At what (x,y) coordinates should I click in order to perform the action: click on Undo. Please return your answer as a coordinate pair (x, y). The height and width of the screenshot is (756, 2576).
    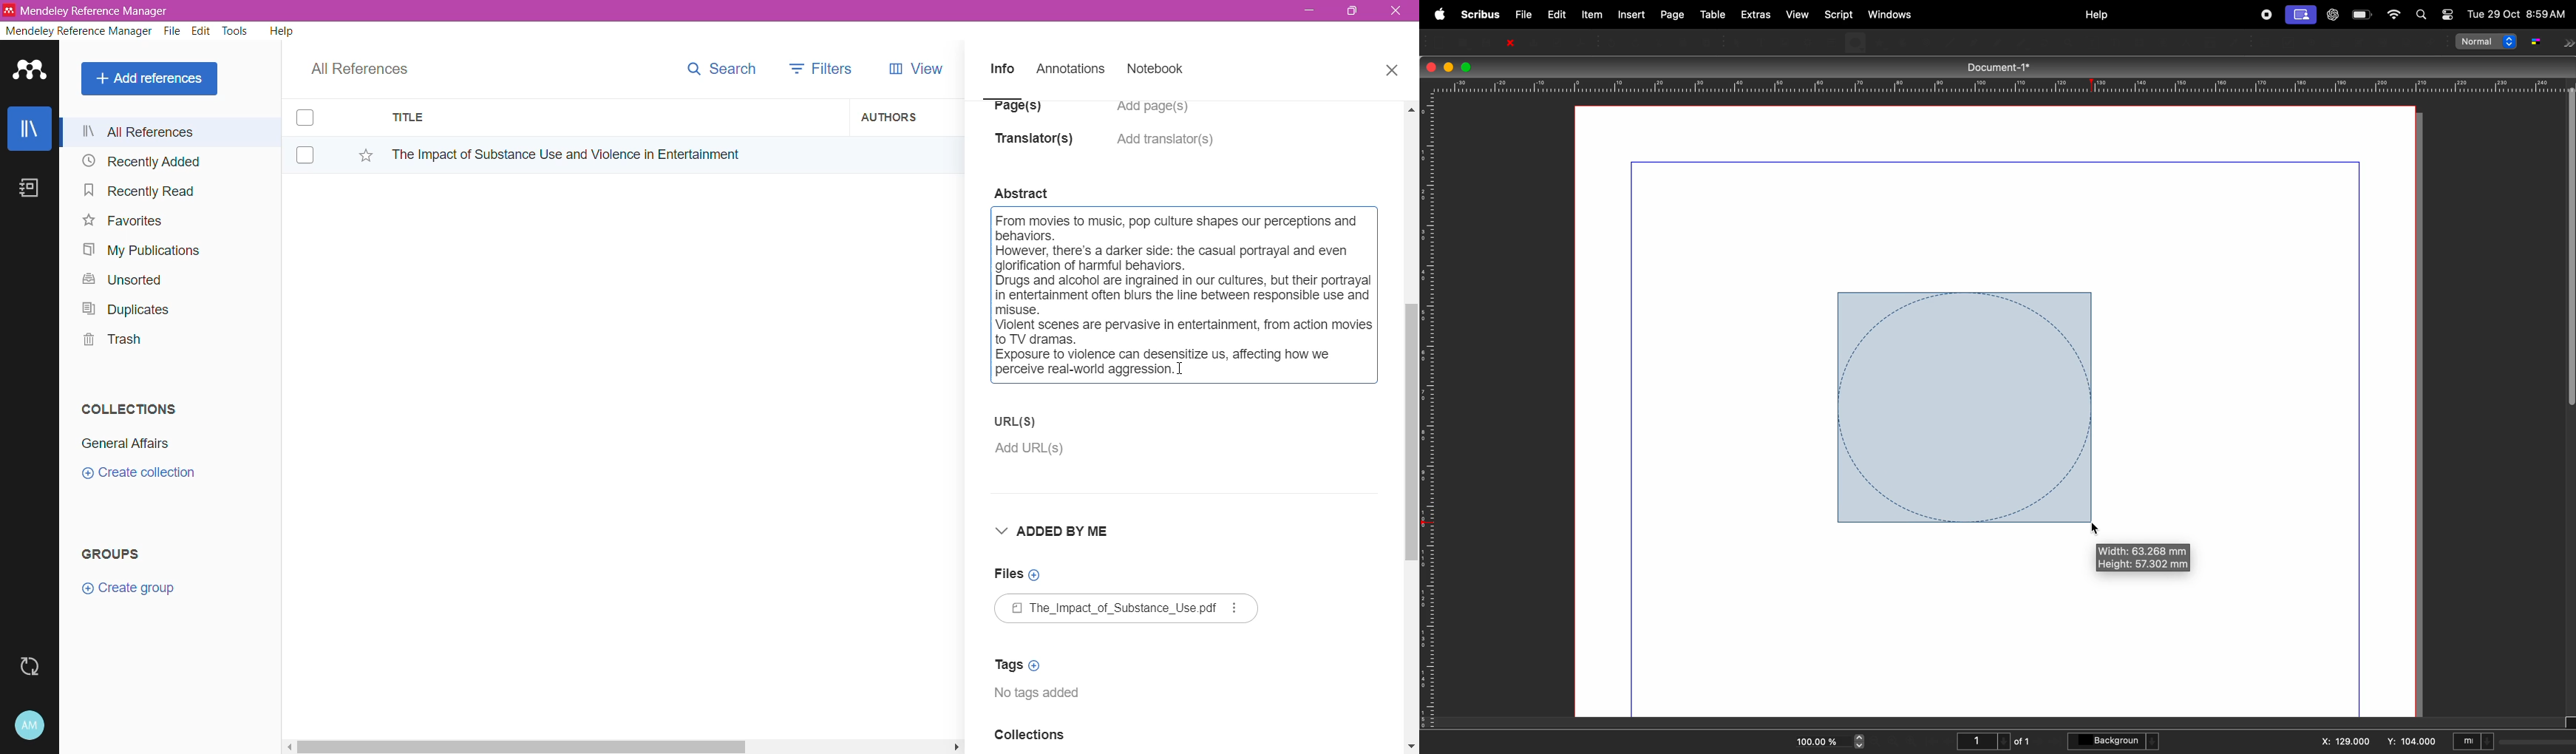
    Looking at the image, I should click on (1613, 41).